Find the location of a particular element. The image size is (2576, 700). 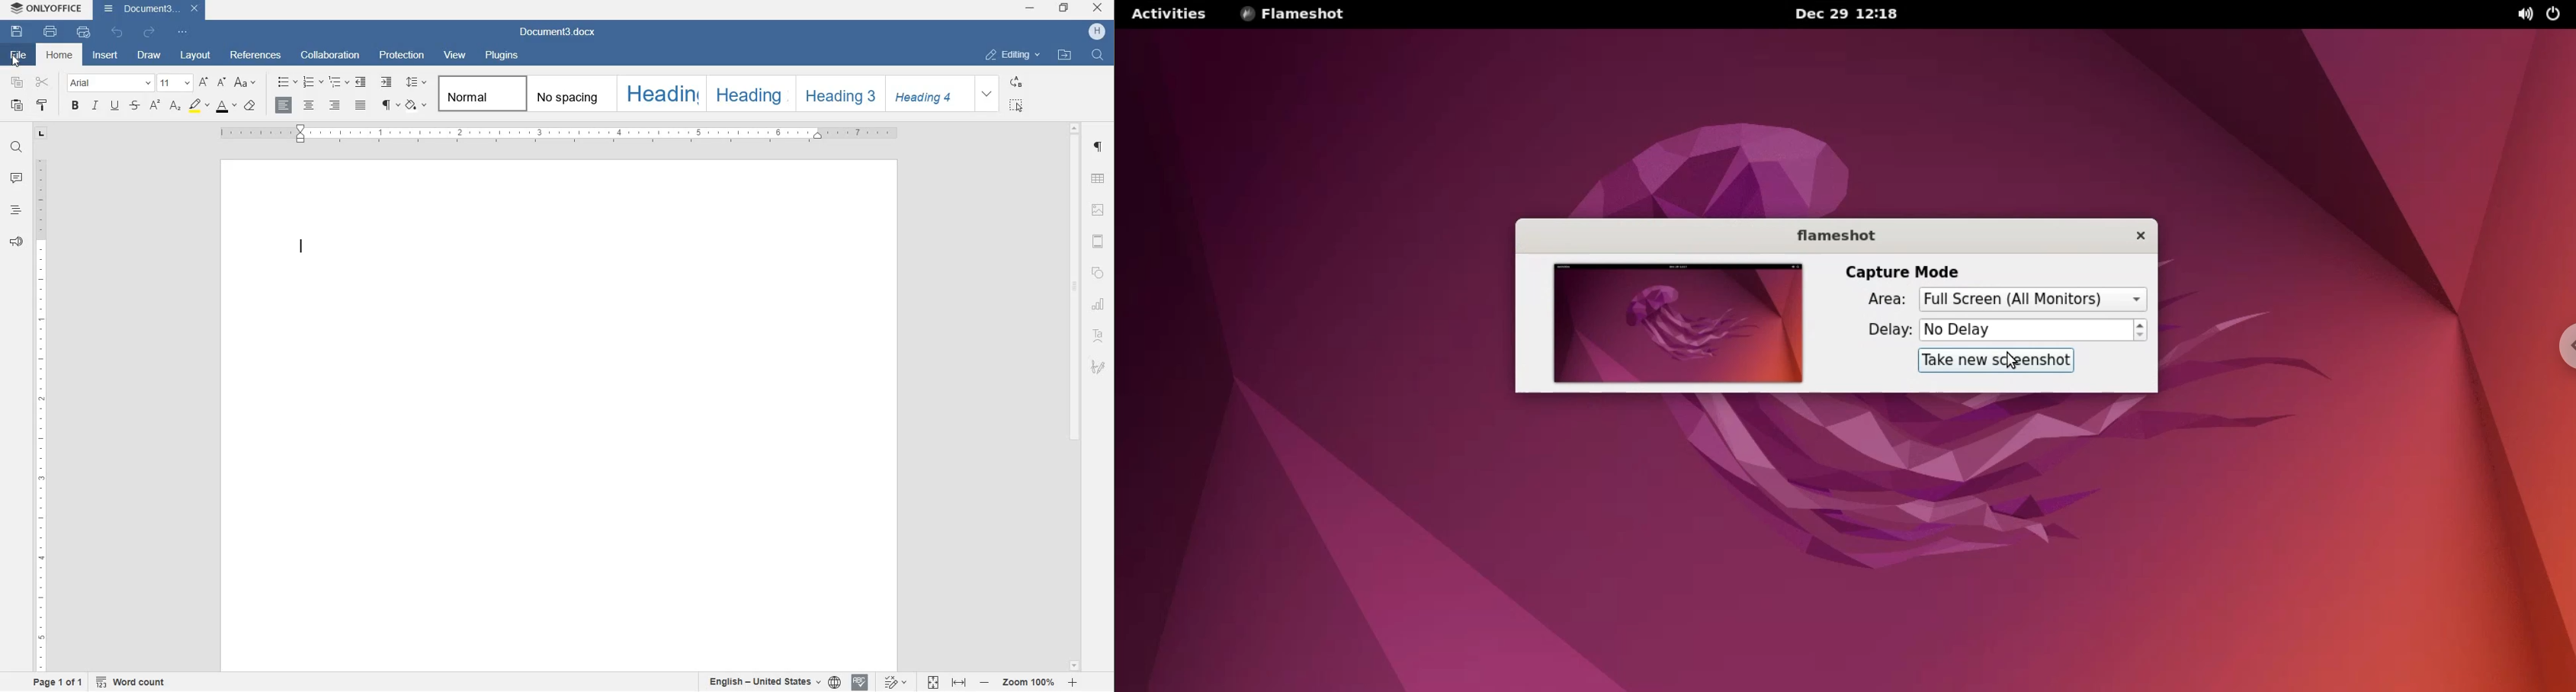

file is located at coordinates (19, 55).